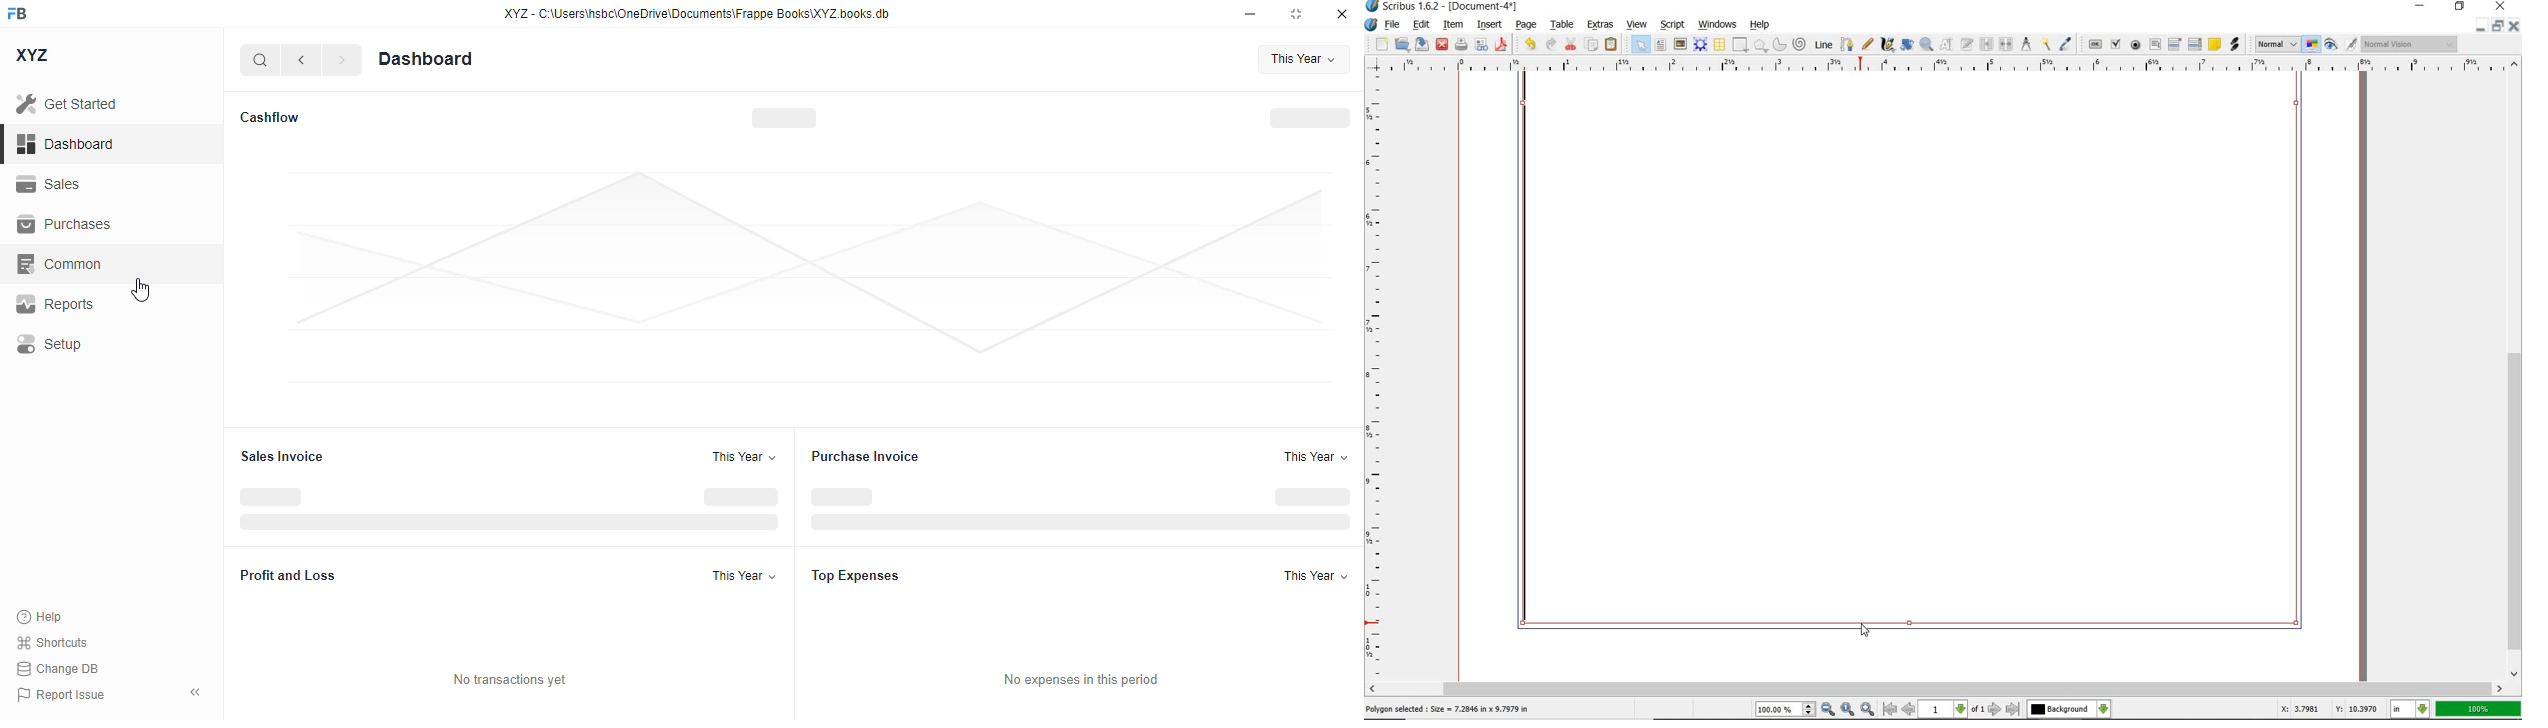 This screenshot has height=728, width=2548. Describe the element at coordinates (57, 668) in the screenshot. I see `change DB` at that location.